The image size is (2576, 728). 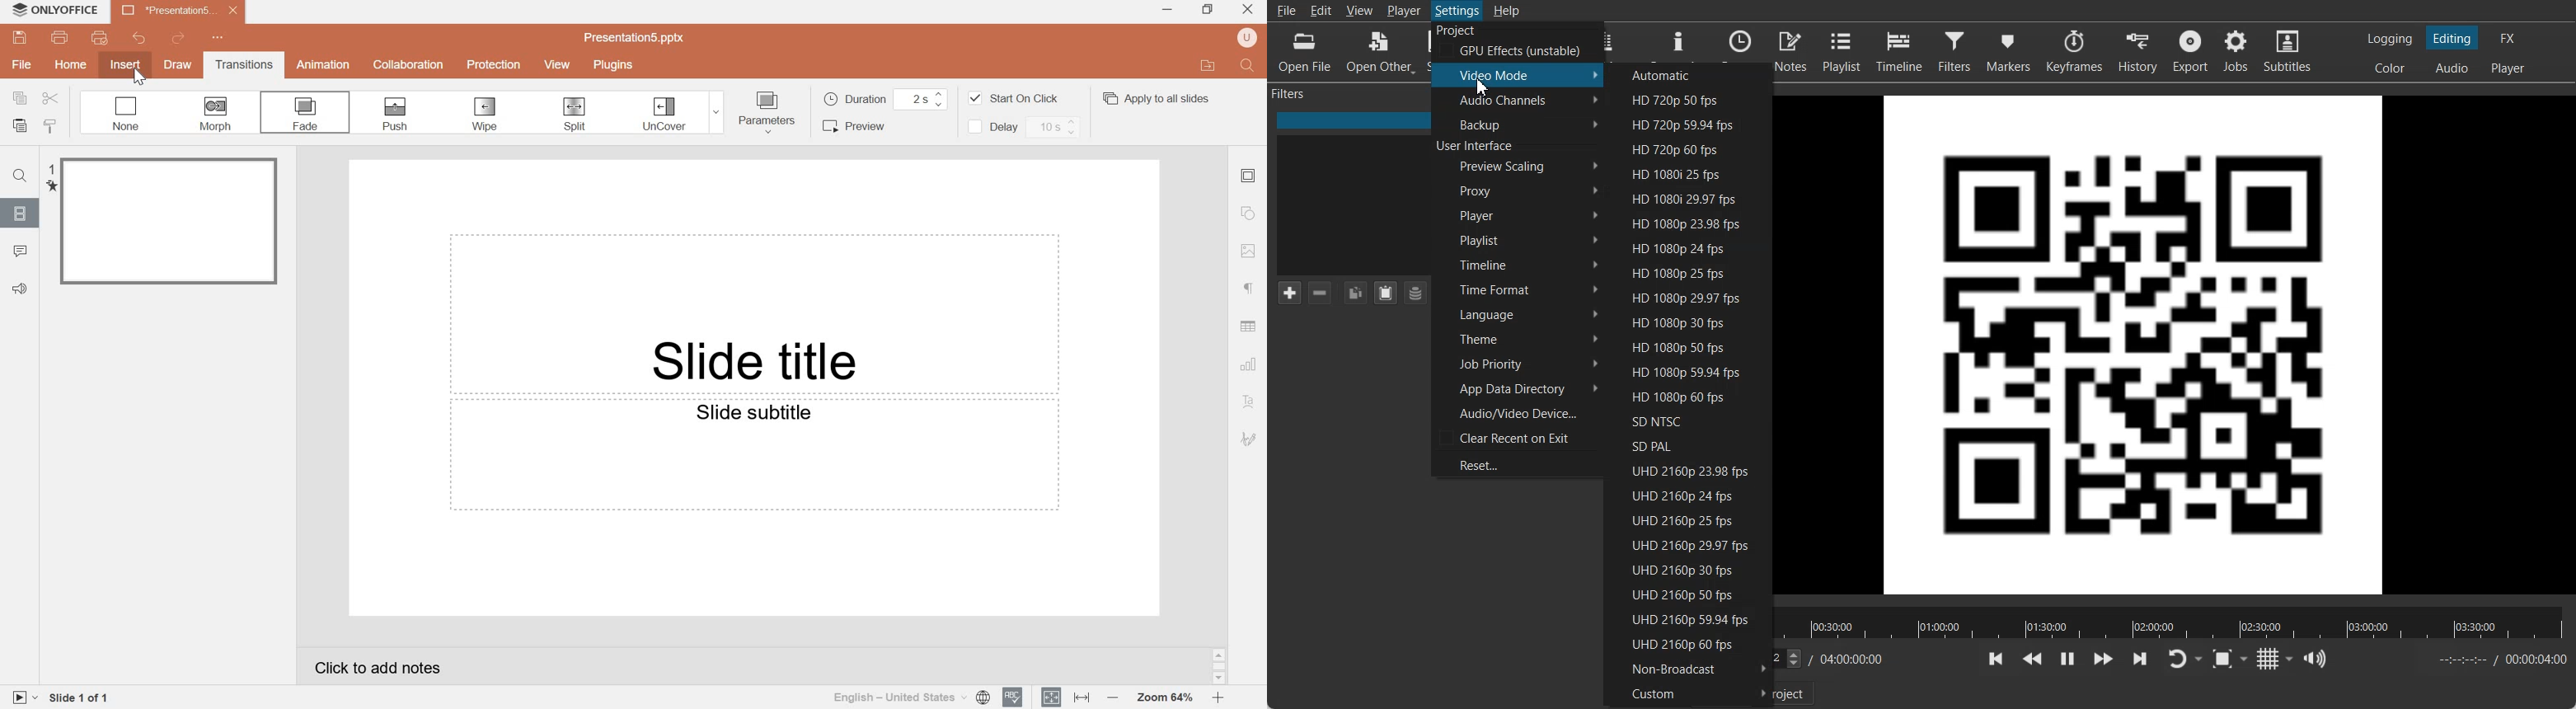 I want to click on Playlist, so click(x=1518, y=239).